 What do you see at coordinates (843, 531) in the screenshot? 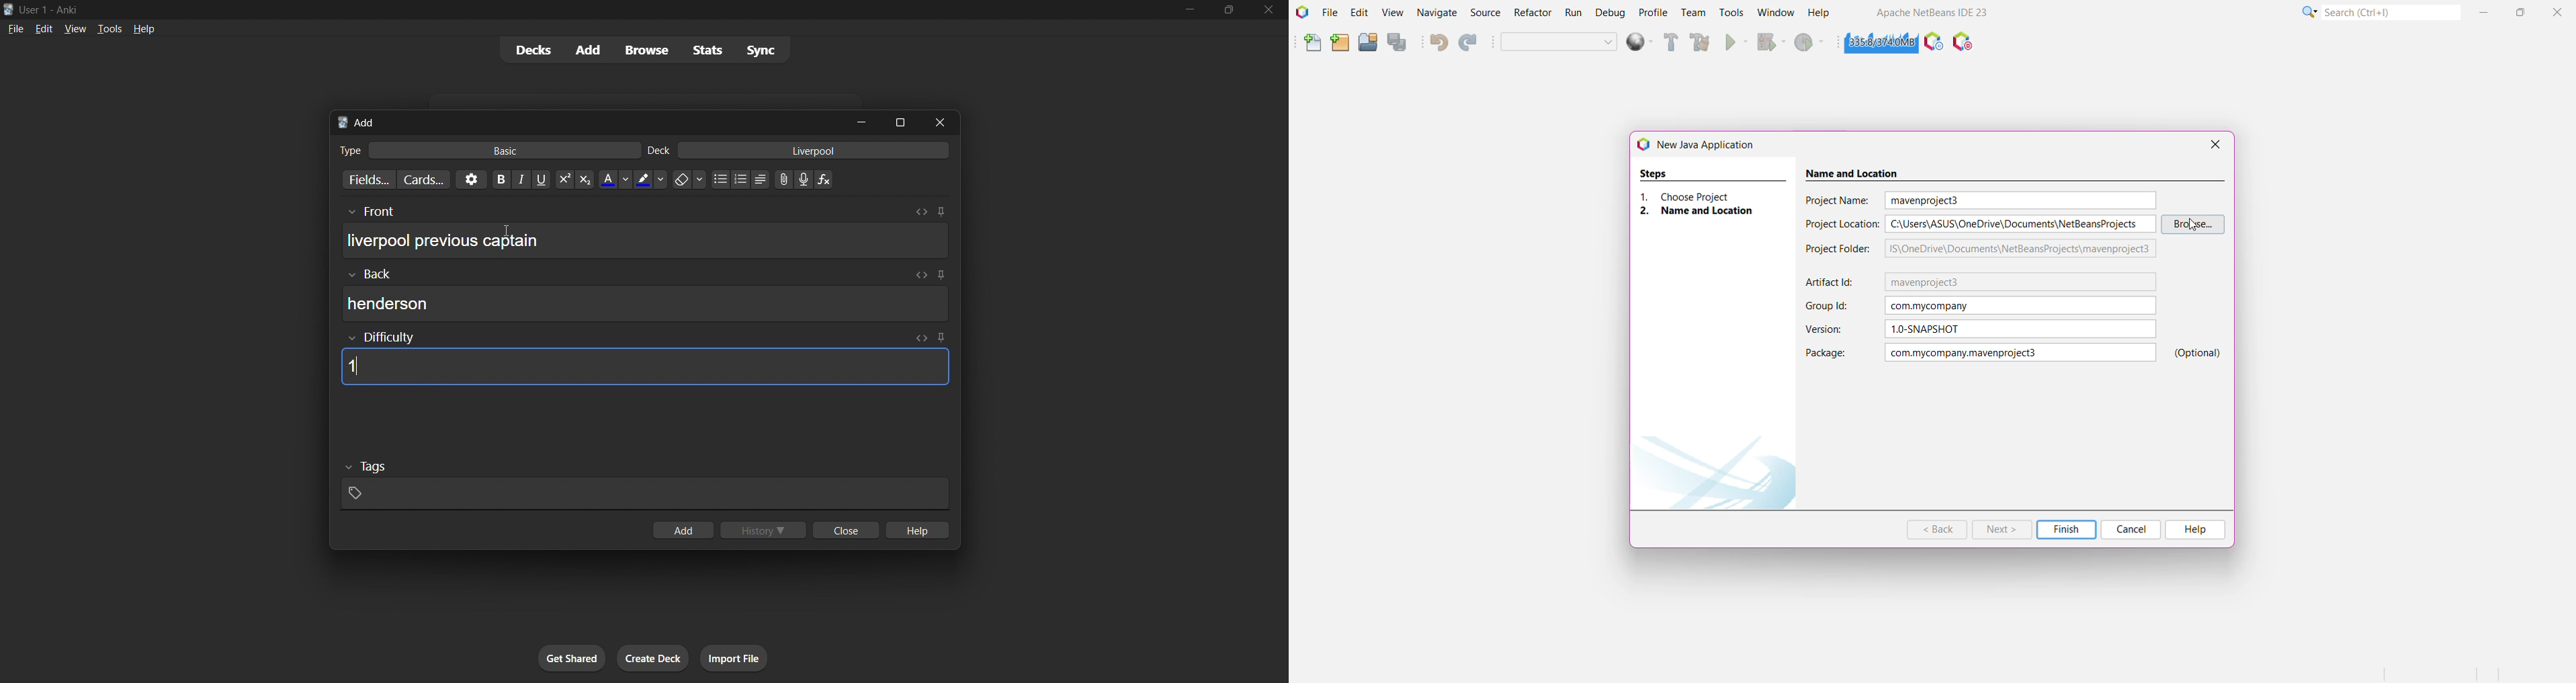
I see `close` at bounding box center [843, 531].